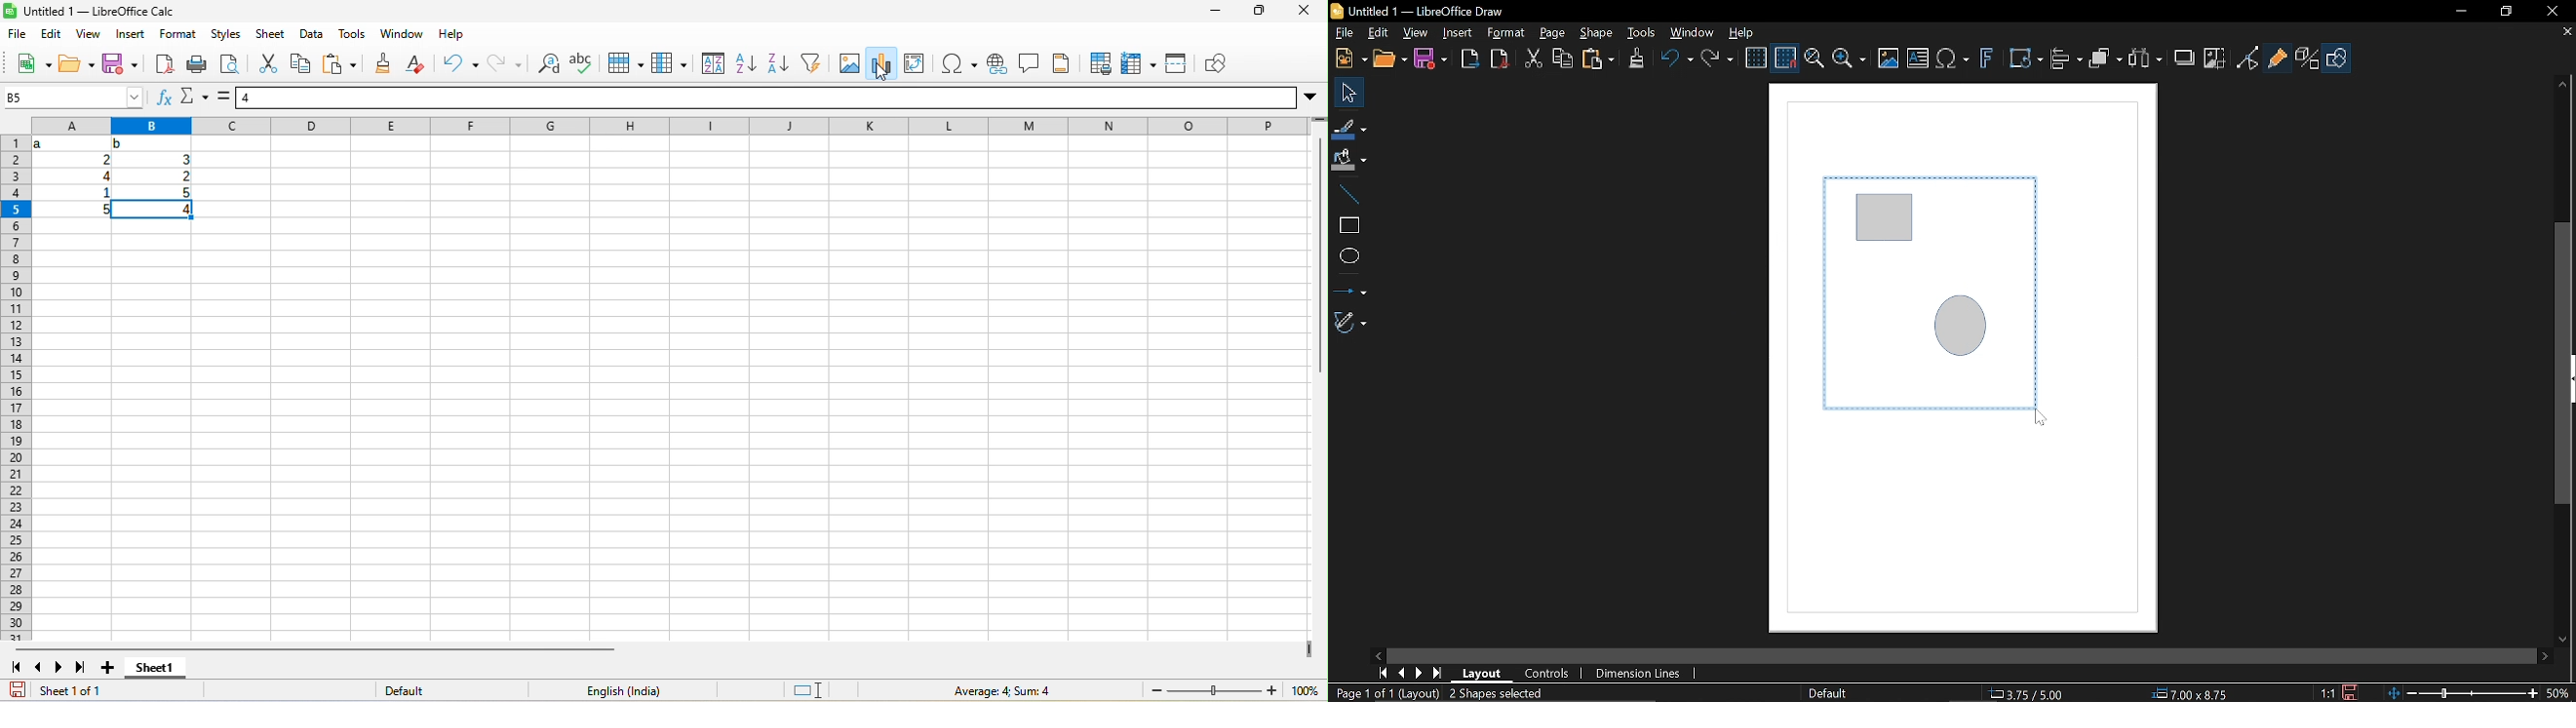  What do you see at coordinates (1786, 58) in the screenshot?
I see `Snap to grid` at bounding box center [1786, 58].